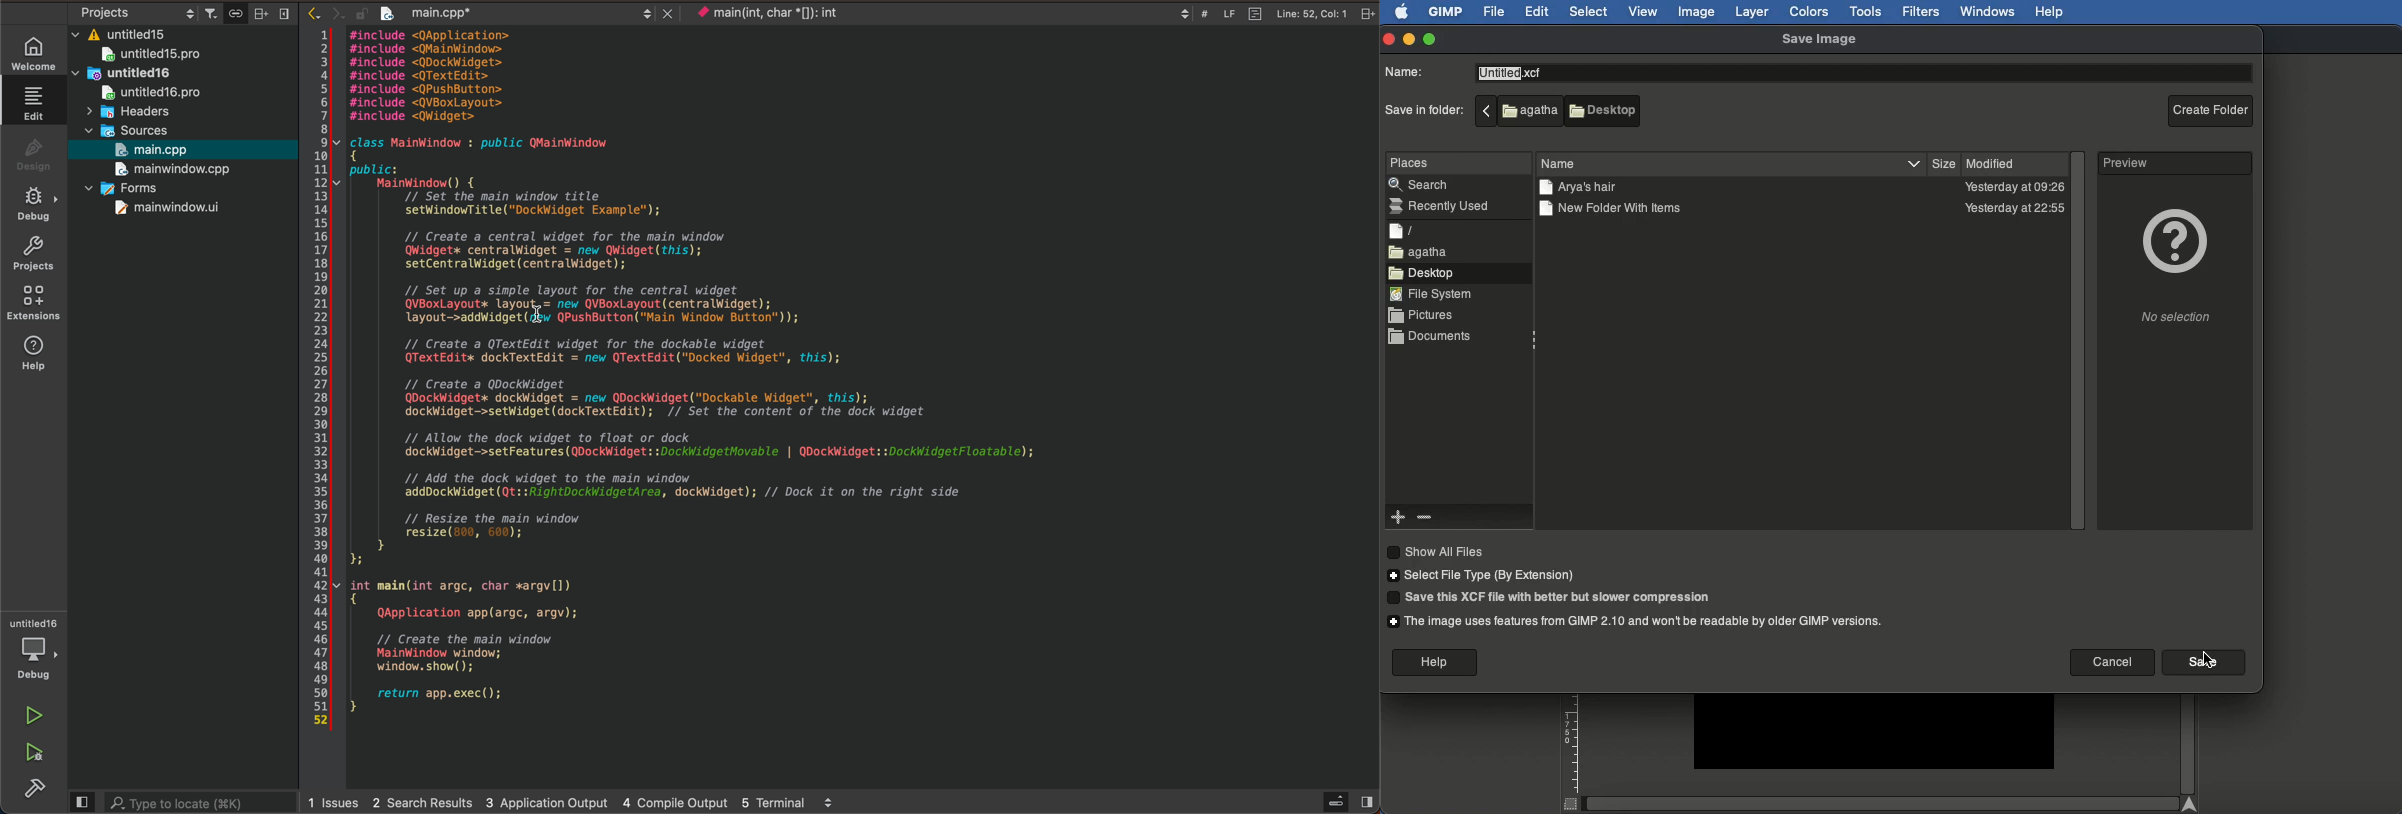 Image resolution: width=2408 pixels, height=840 pixels. I want to click on Image uses features from GIMP 2.10, so click(1638, 621).